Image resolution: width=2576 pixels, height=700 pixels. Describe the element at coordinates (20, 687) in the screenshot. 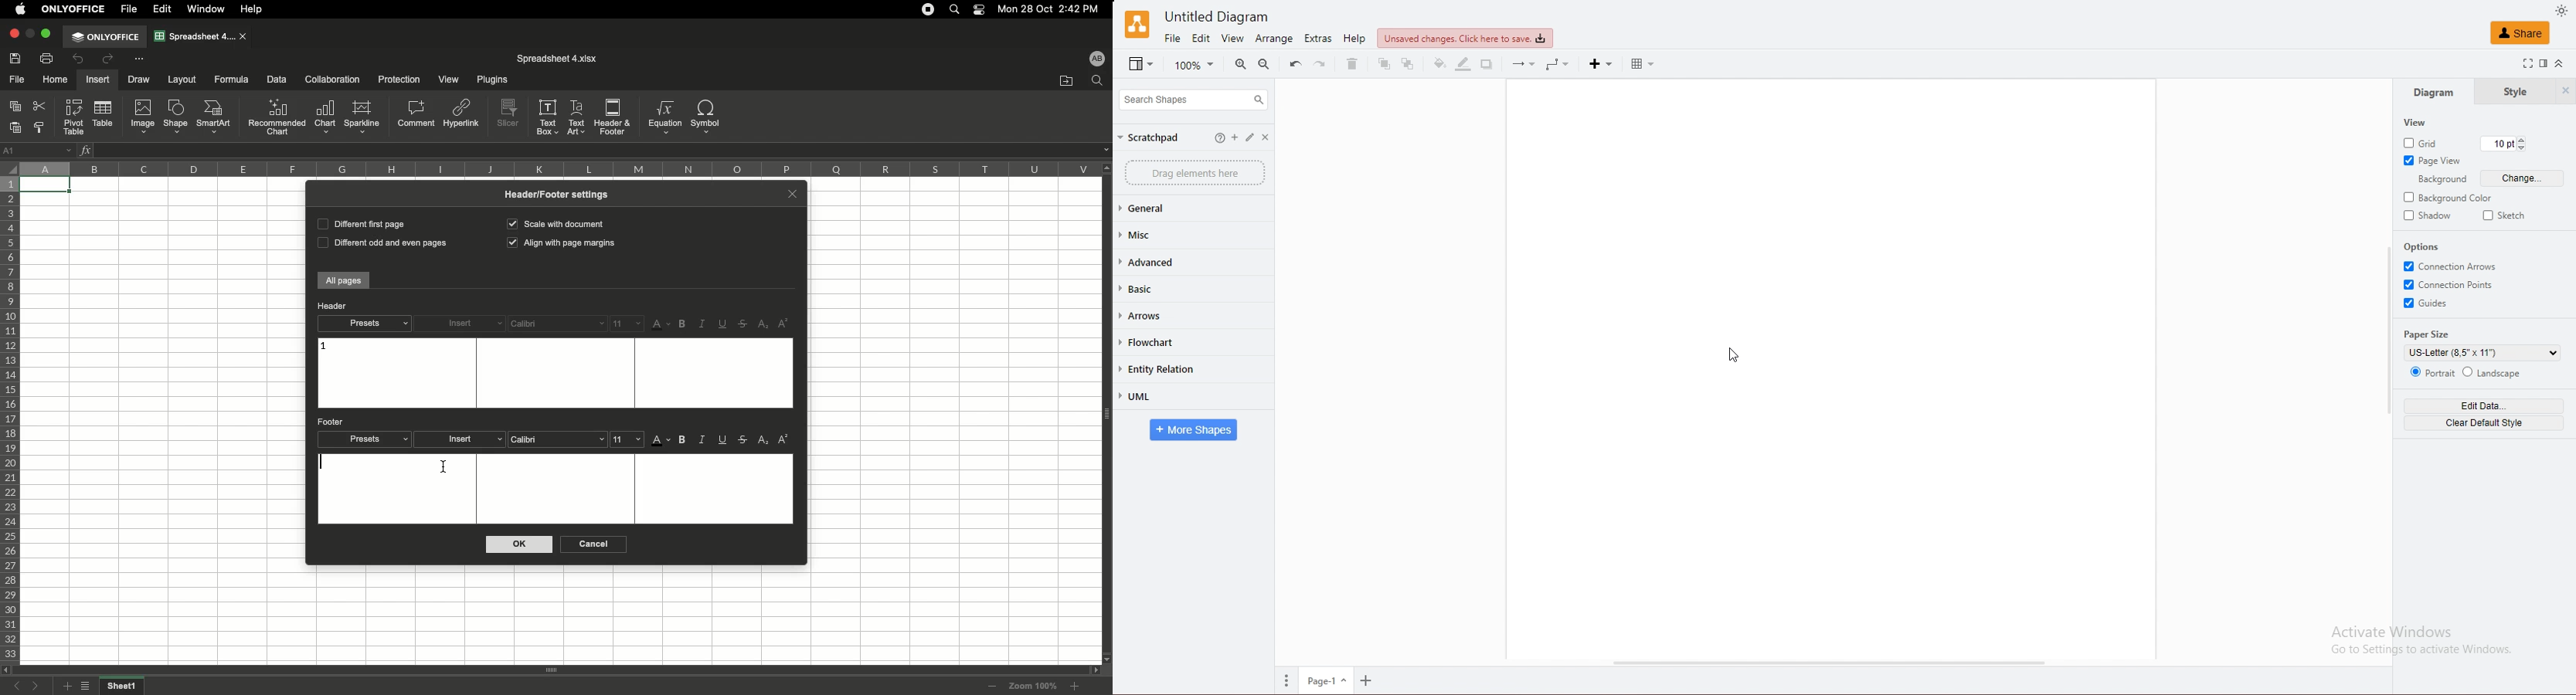

I see `Previous sheet` at that location.